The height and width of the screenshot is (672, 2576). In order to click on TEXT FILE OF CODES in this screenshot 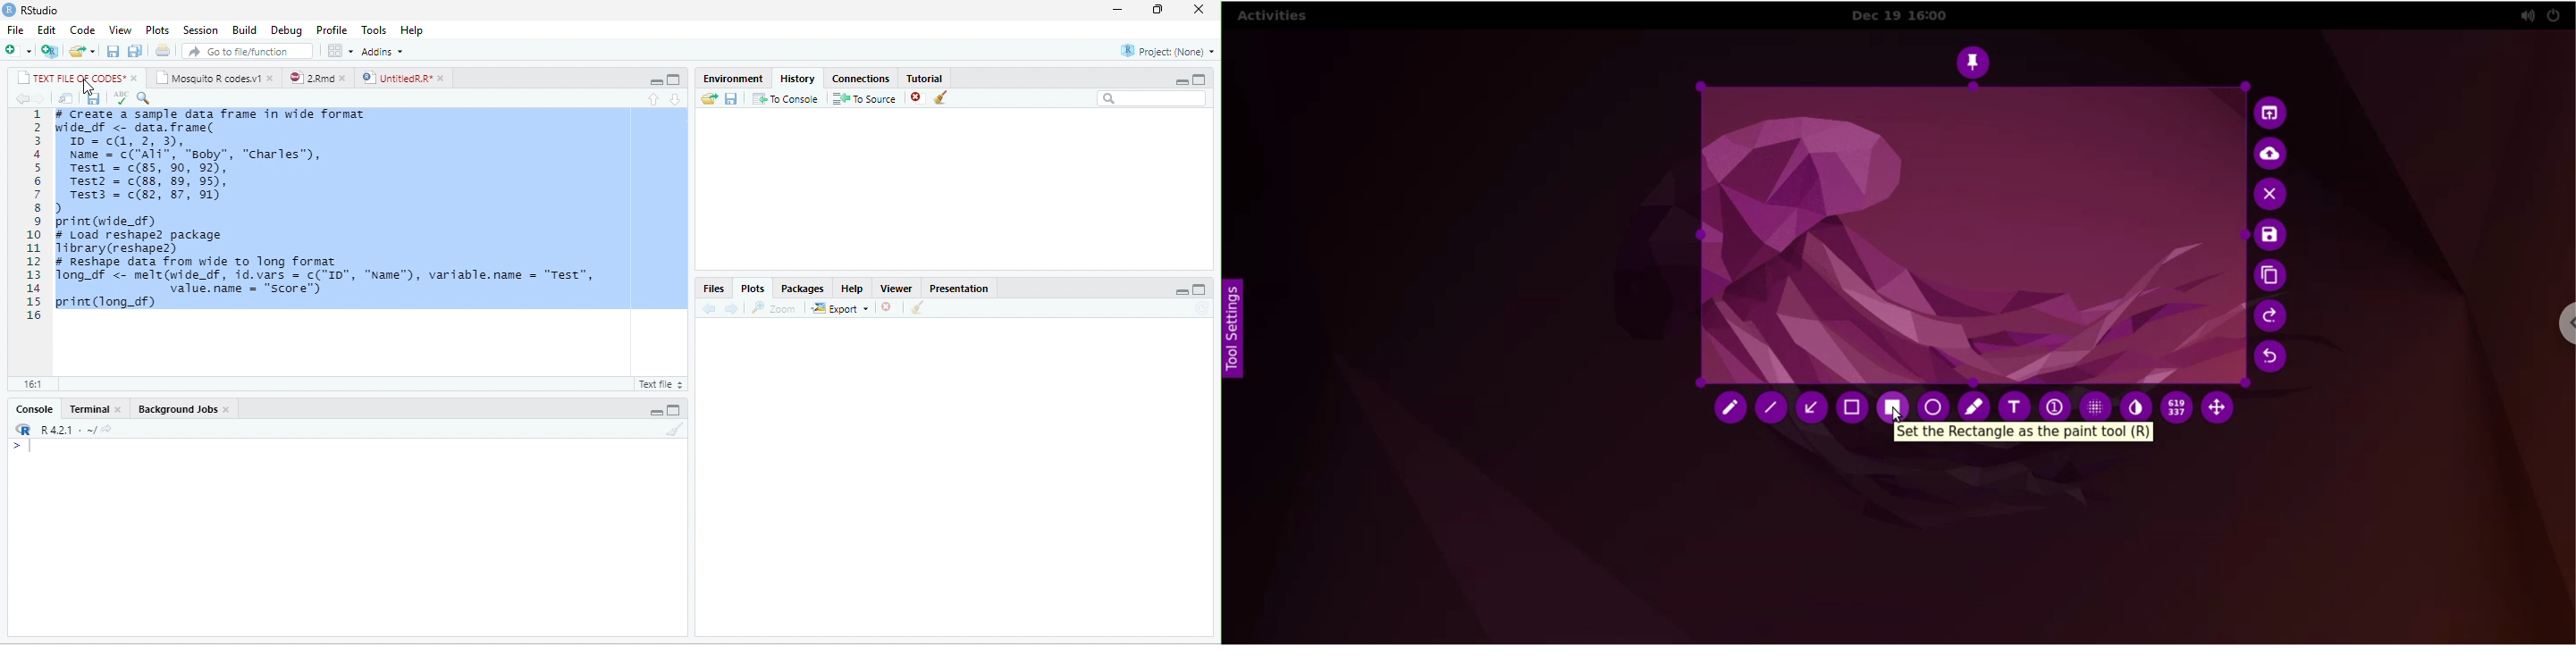, I will do `click(71, 77)`.